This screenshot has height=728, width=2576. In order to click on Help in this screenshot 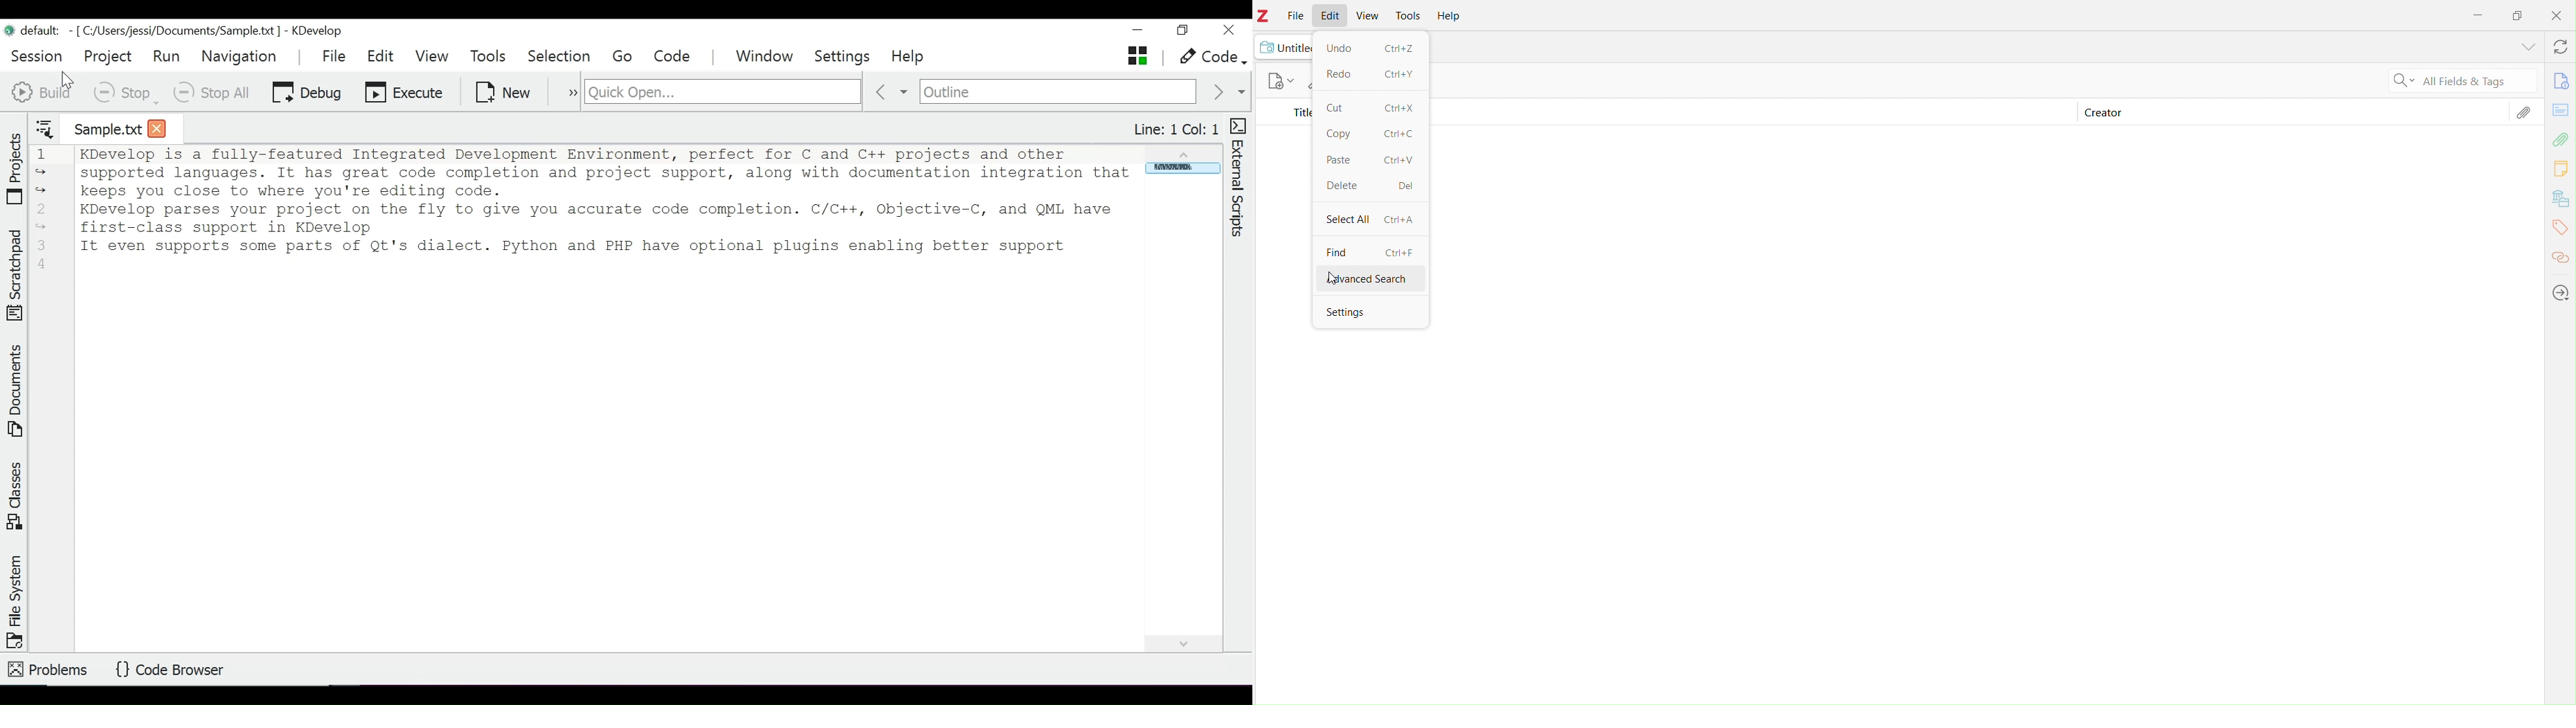, I will do `click(1453, 17)`.